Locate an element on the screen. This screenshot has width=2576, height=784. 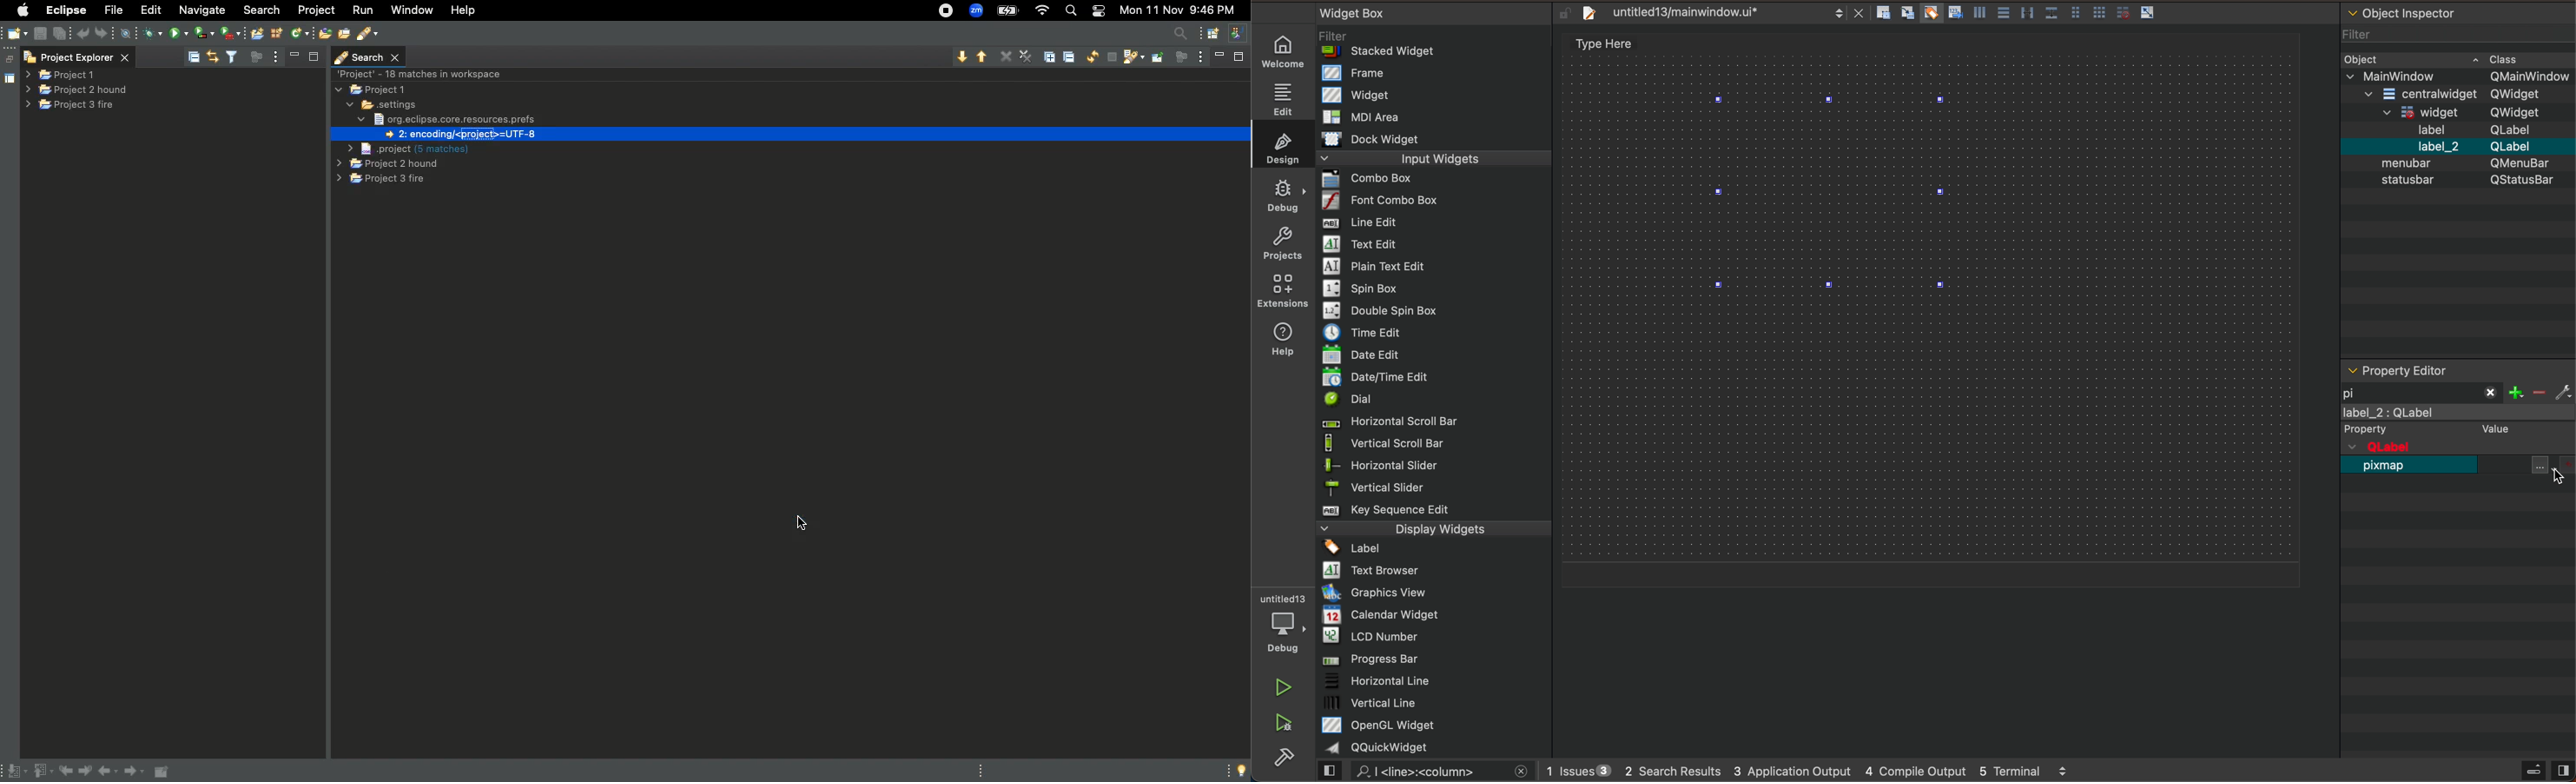
coverage is located at coordinates (202, 32).